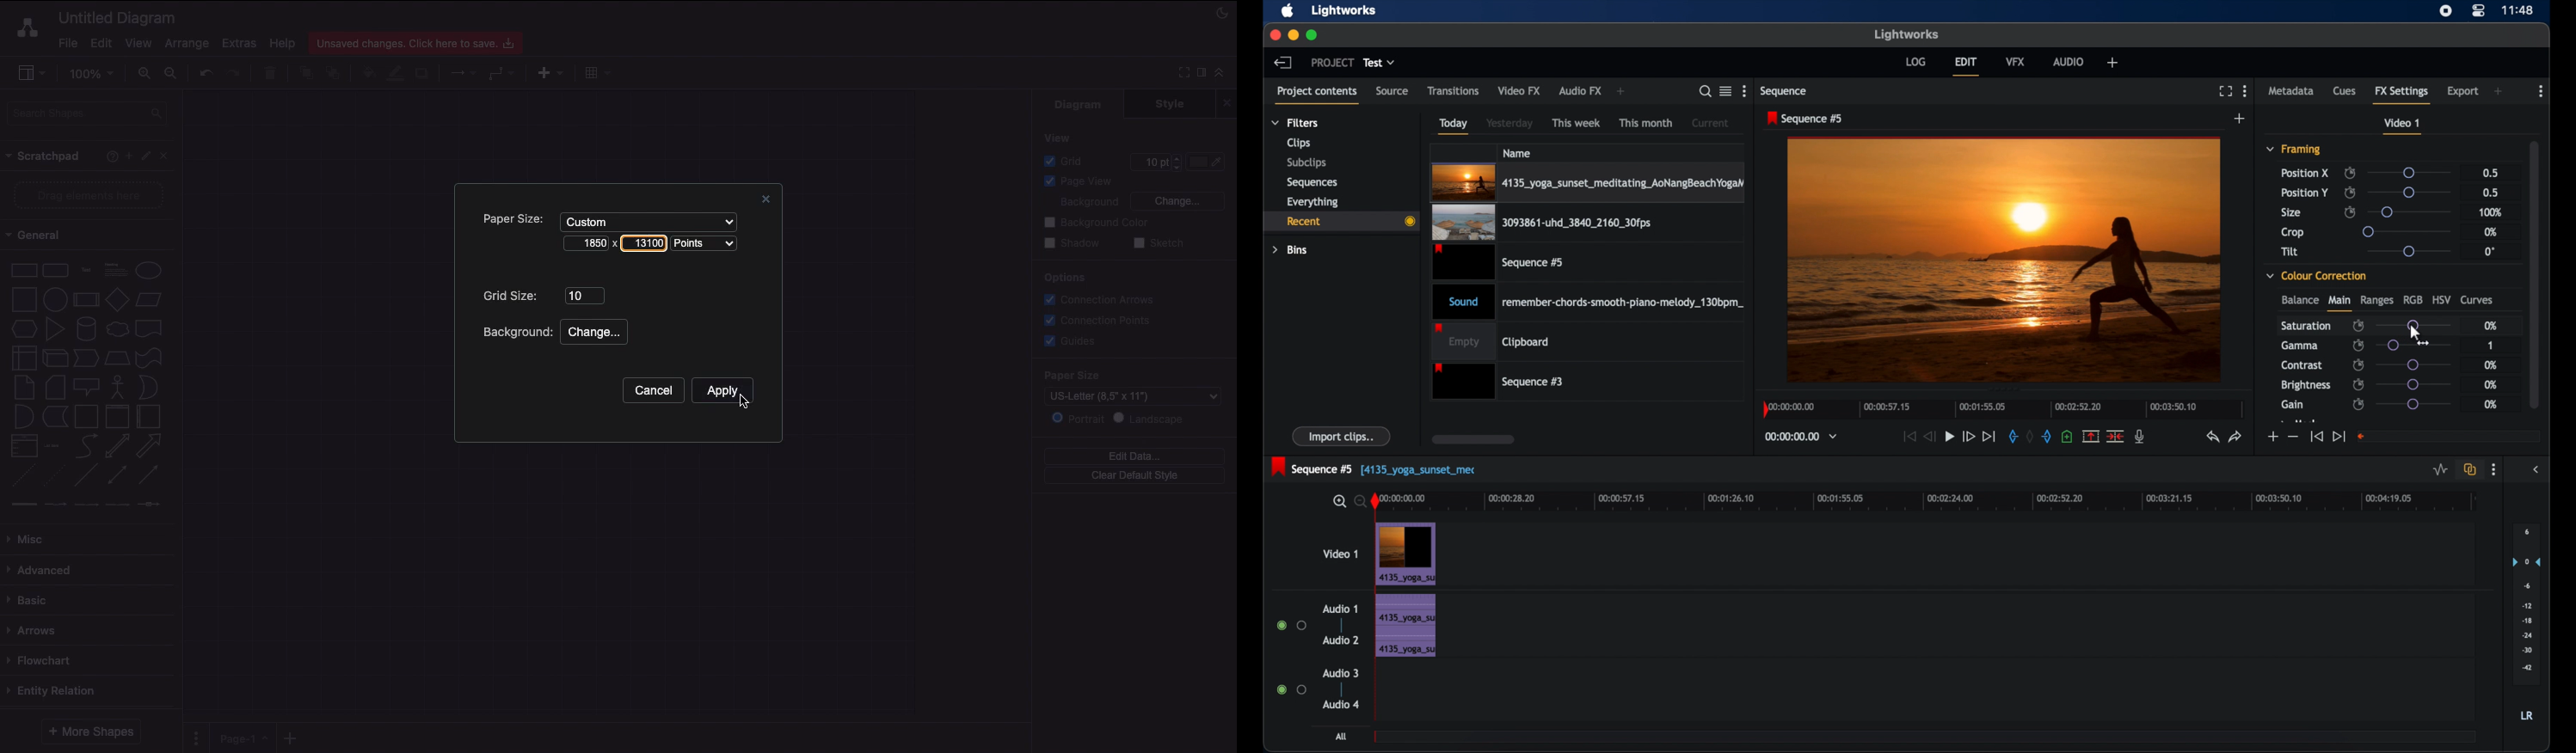 Image resolution: width=2576 pixels, height=756 pixels. Describe the element at coordinates (151, 504) in the screenshot. I see `connector 5` at that location.